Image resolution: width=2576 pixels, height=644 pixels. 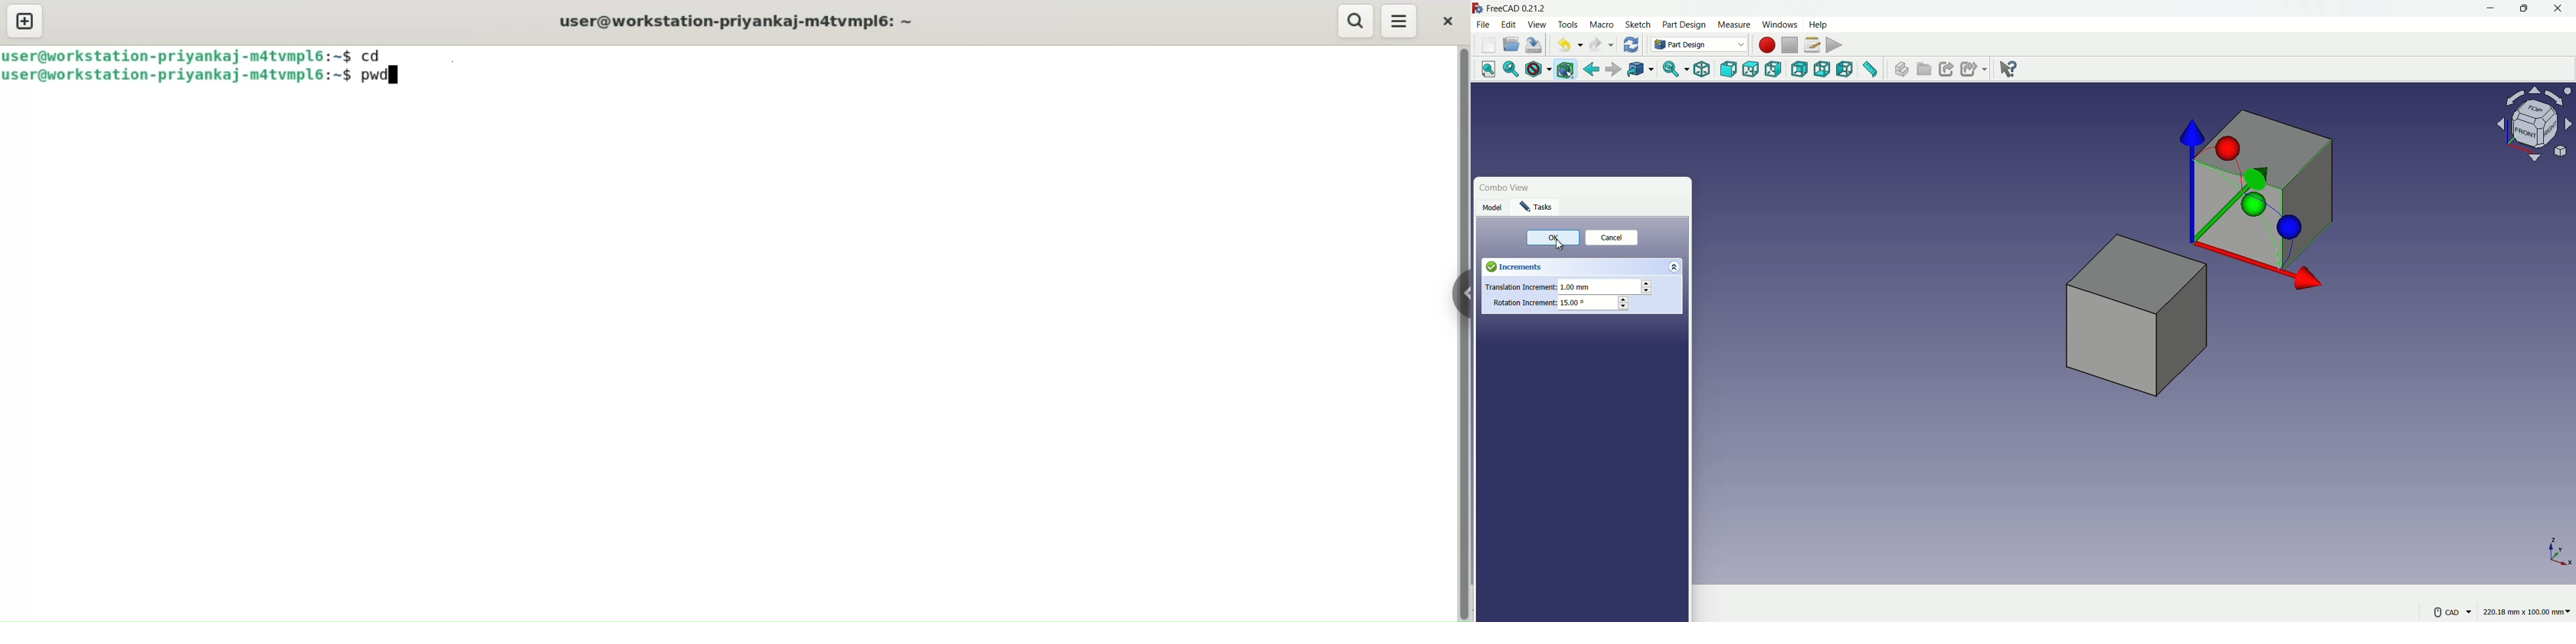 I want to click on cursor, so click(x=1562, y=246).